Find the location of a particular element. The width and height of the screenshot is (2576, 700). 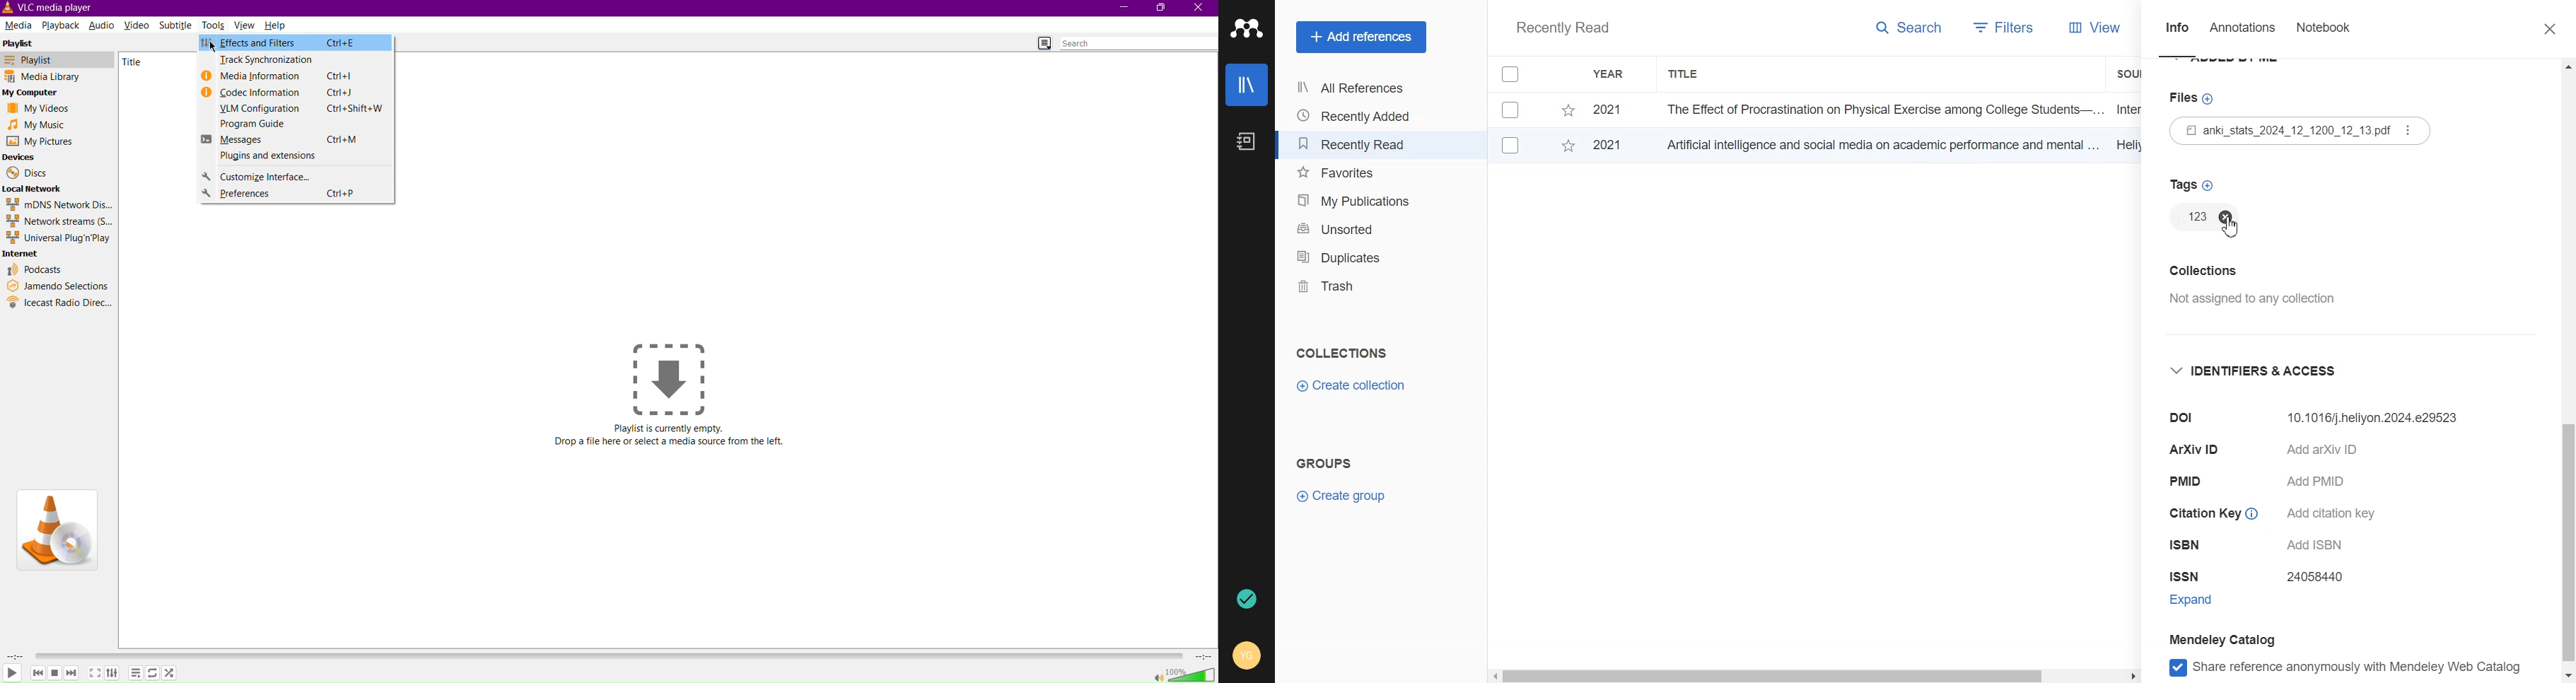

Checkbox is located at coordinates (1511, 146).